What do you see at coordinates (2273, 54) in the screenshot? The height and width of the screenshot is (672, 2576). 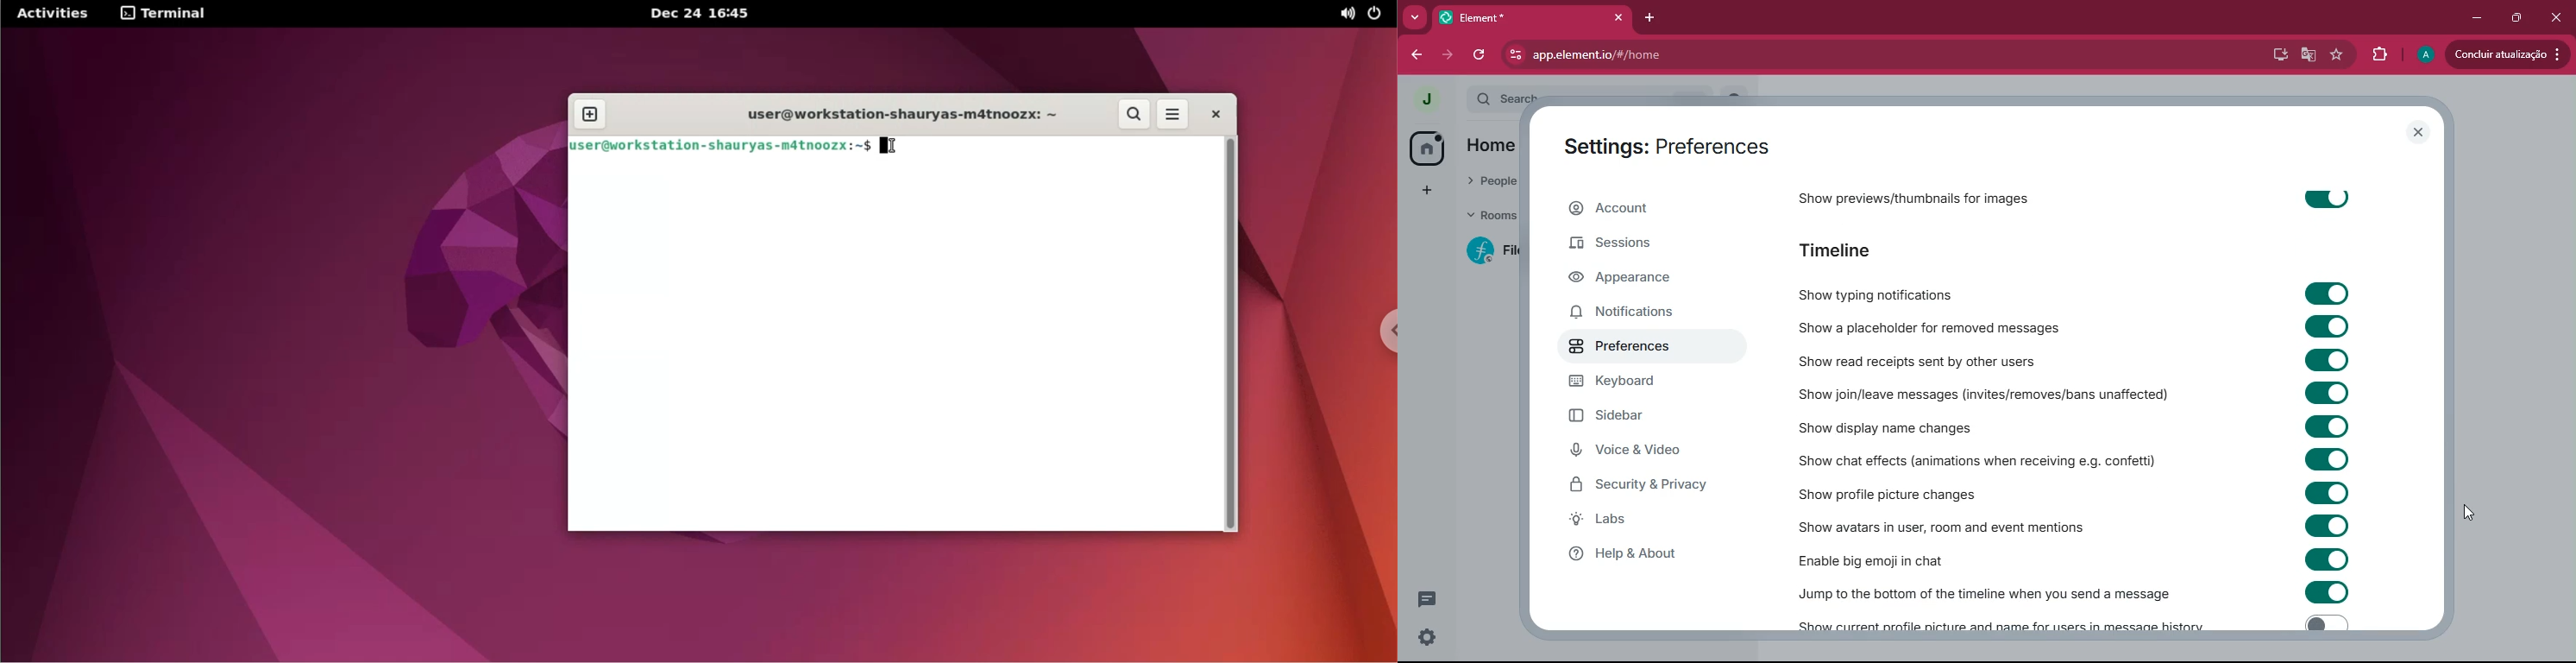 I see `desktop` at bounding box center [2273, 54].